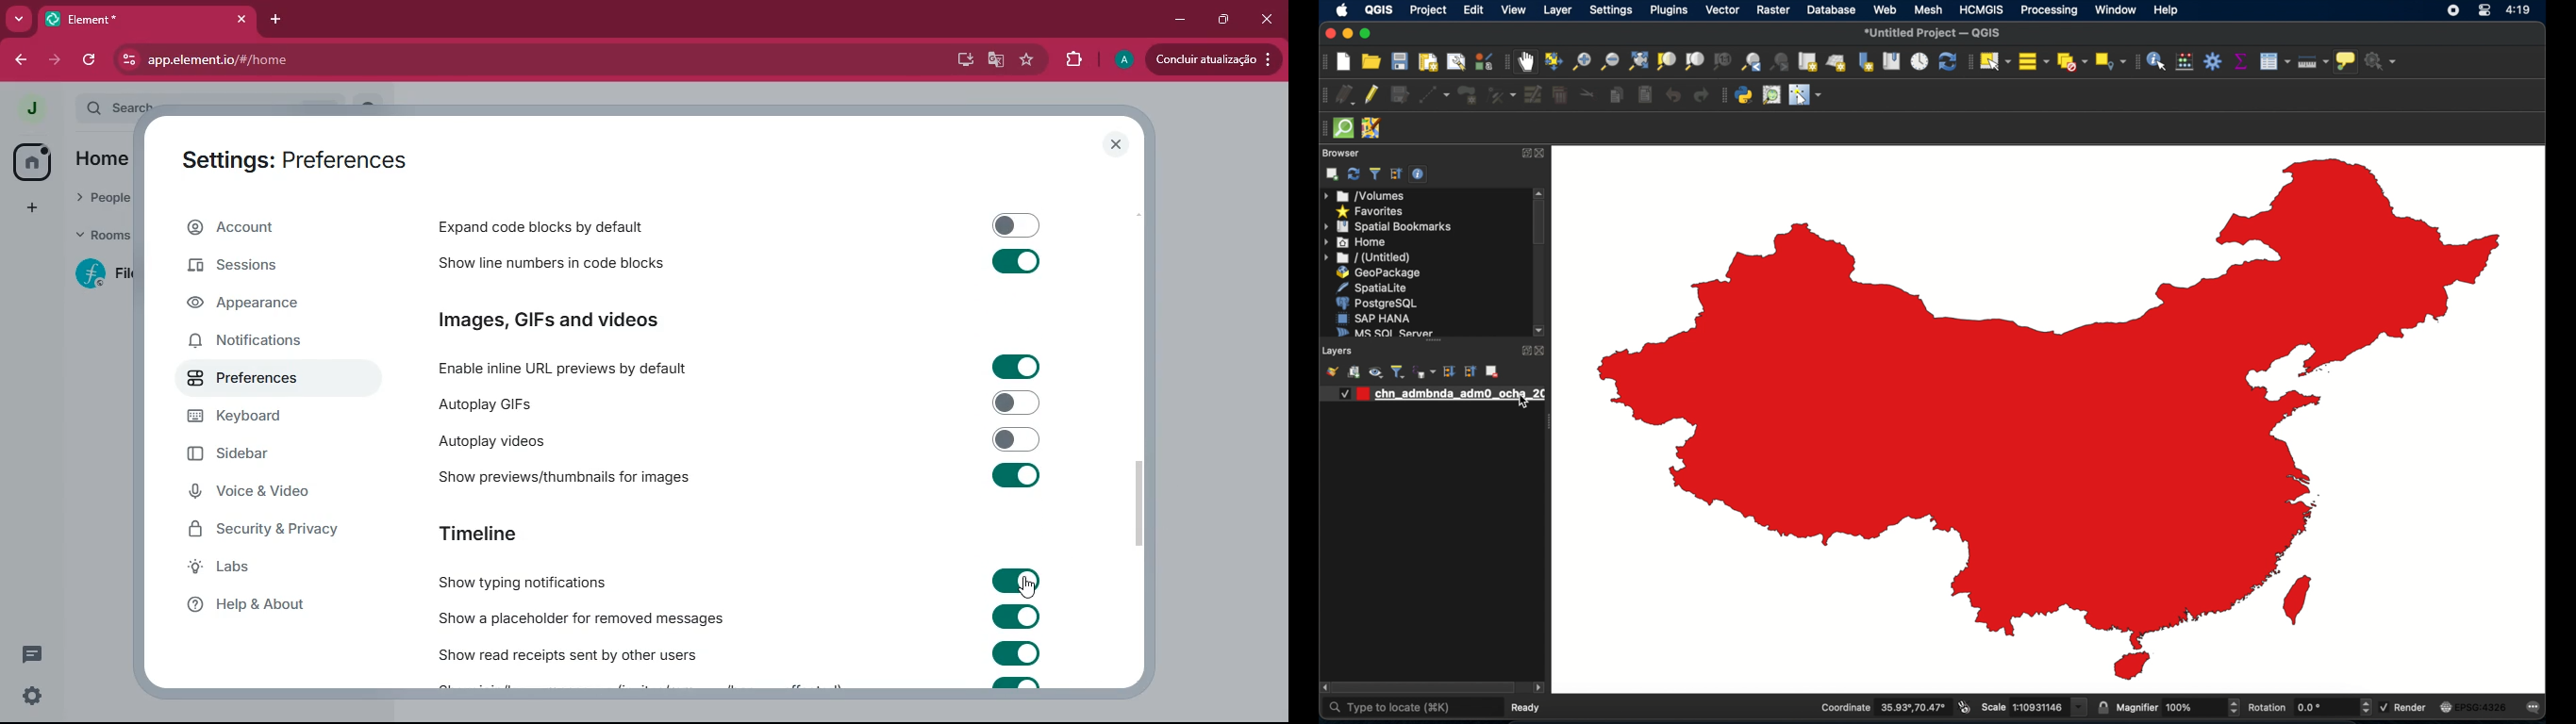  What do you see at coordinates (261, 418) in the screenshot?
I see `keyboard` at bounding box center [261, 418].